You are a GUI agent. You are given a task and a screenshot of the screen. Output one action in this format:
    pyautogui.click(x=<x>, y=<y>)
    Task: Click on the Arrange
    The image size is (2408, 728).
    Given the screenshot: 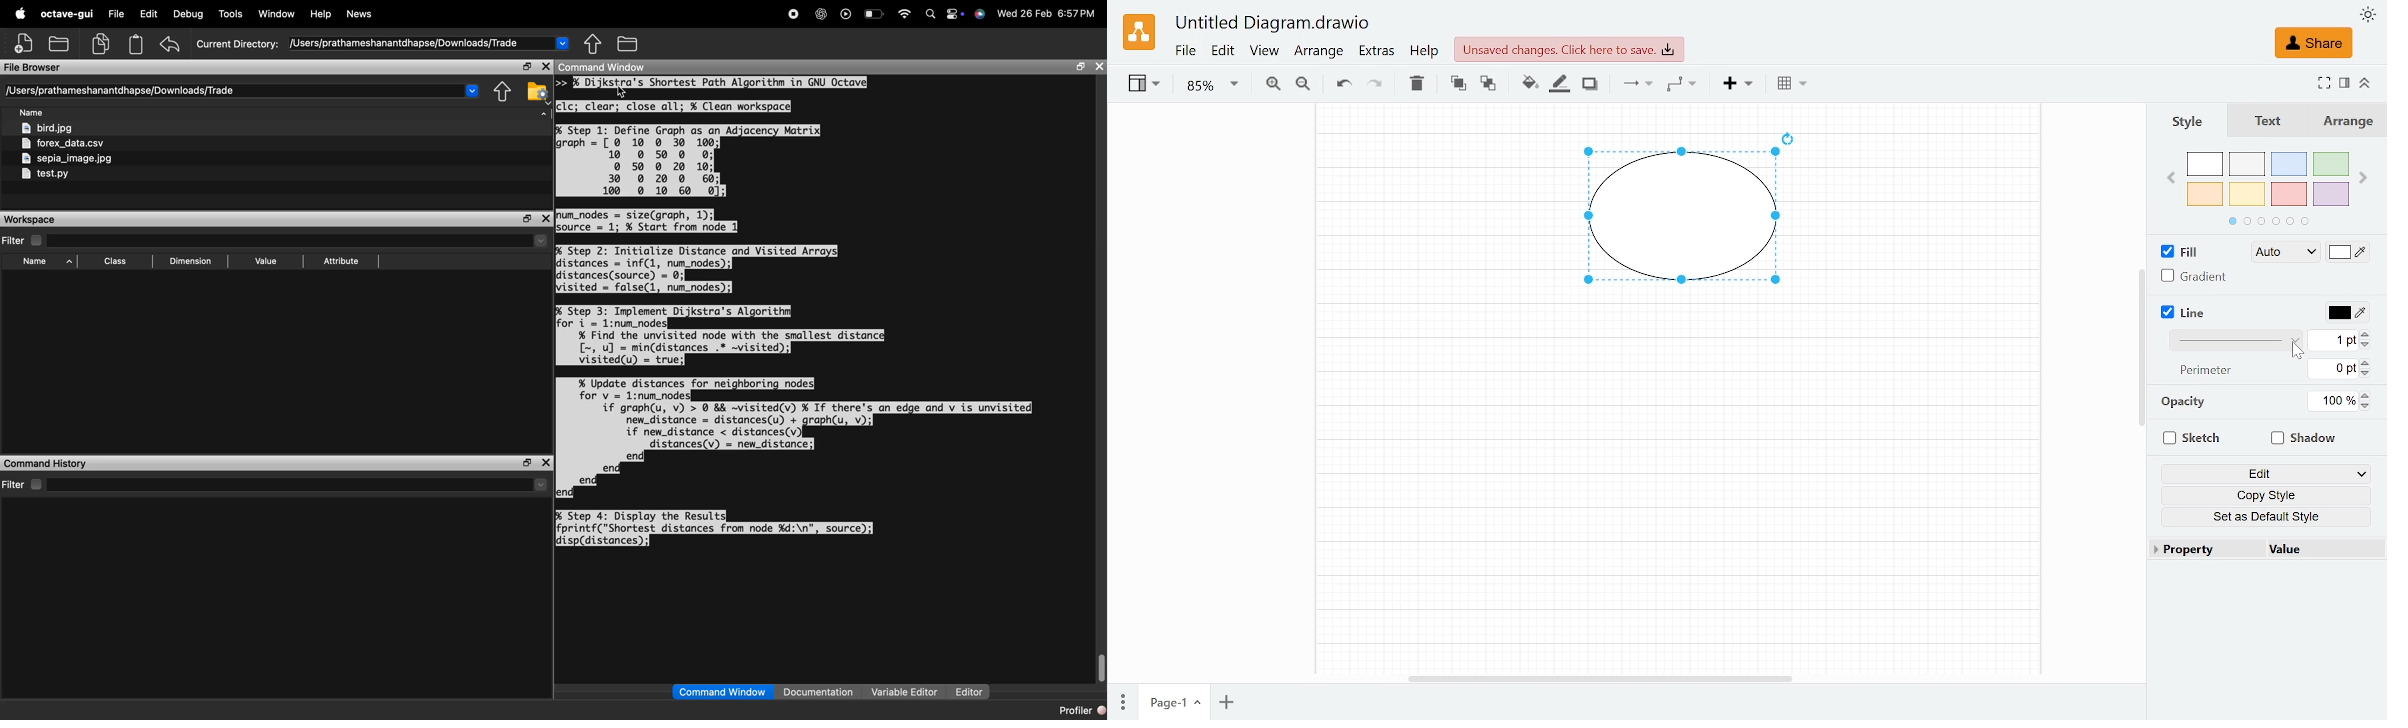 What is the action you would take?
    pyautogui.click(x=2350, y=122)
    